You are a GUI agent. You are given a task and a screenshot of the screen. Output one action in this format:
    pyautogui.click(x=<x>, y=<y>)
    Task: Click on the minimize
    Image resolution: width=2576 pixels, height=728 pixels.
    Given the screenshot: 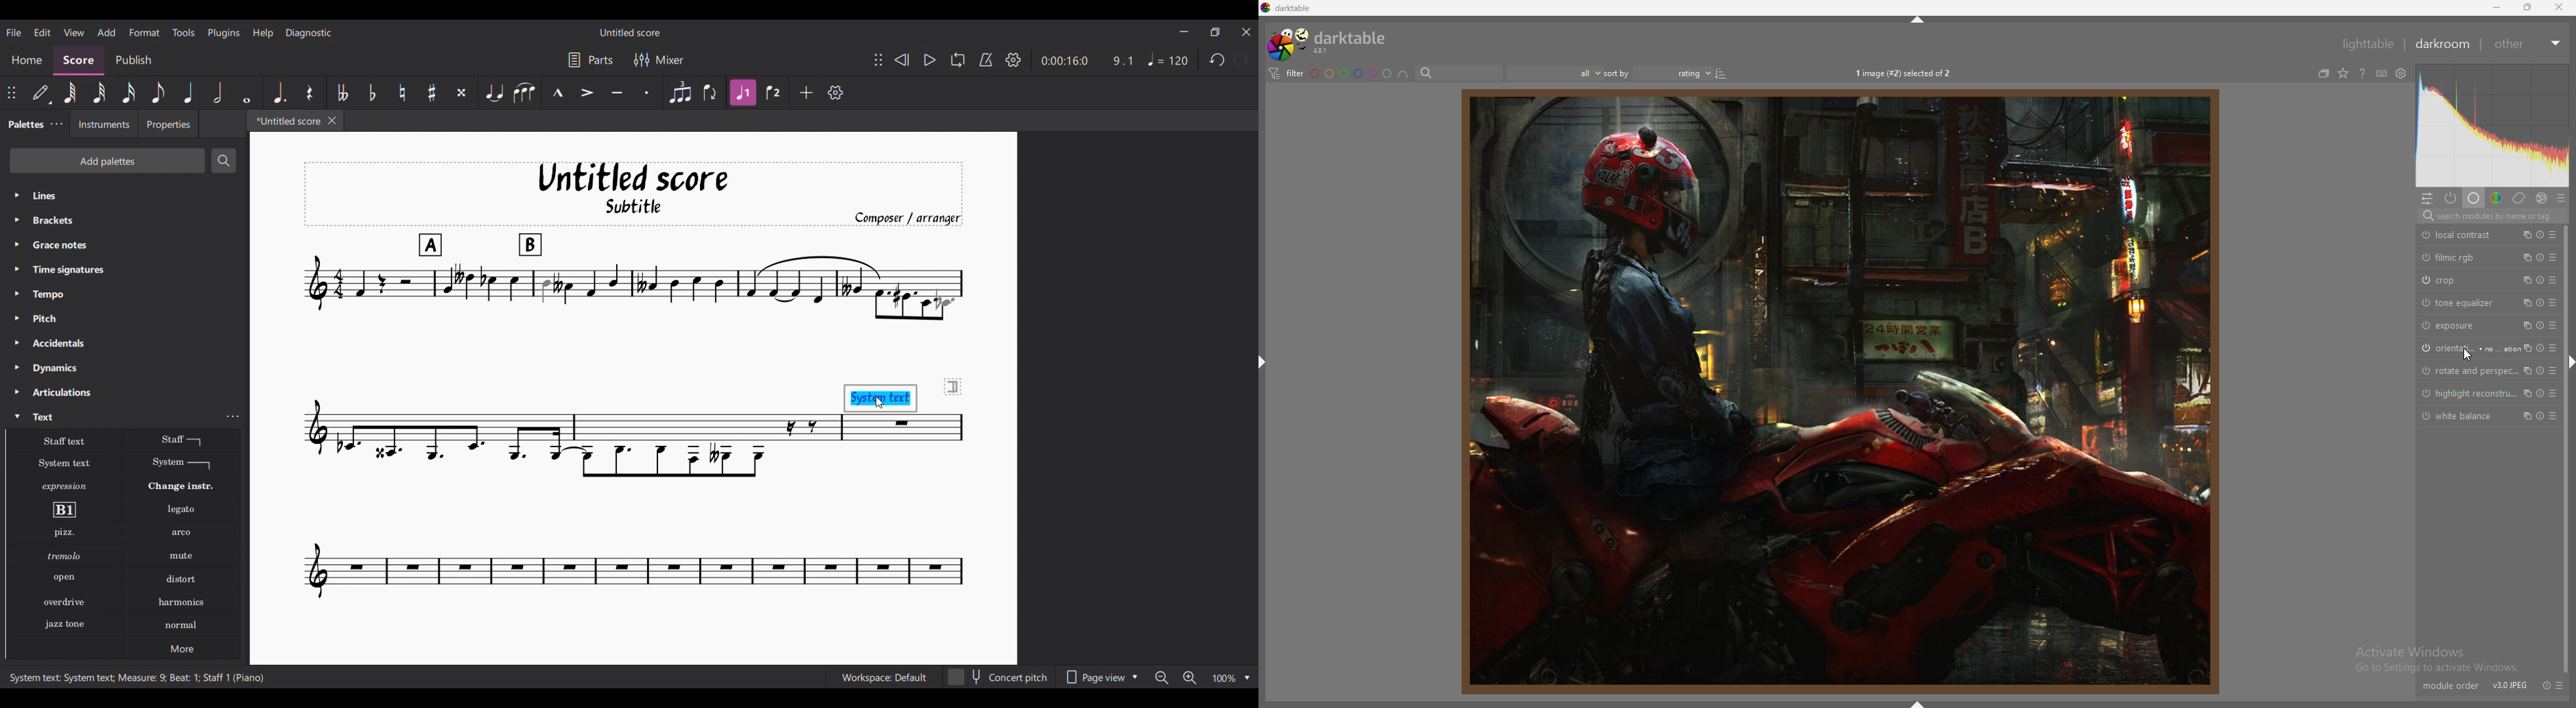 What is the action you would take?
    pyautogui.click(x=2498, y=6)
    